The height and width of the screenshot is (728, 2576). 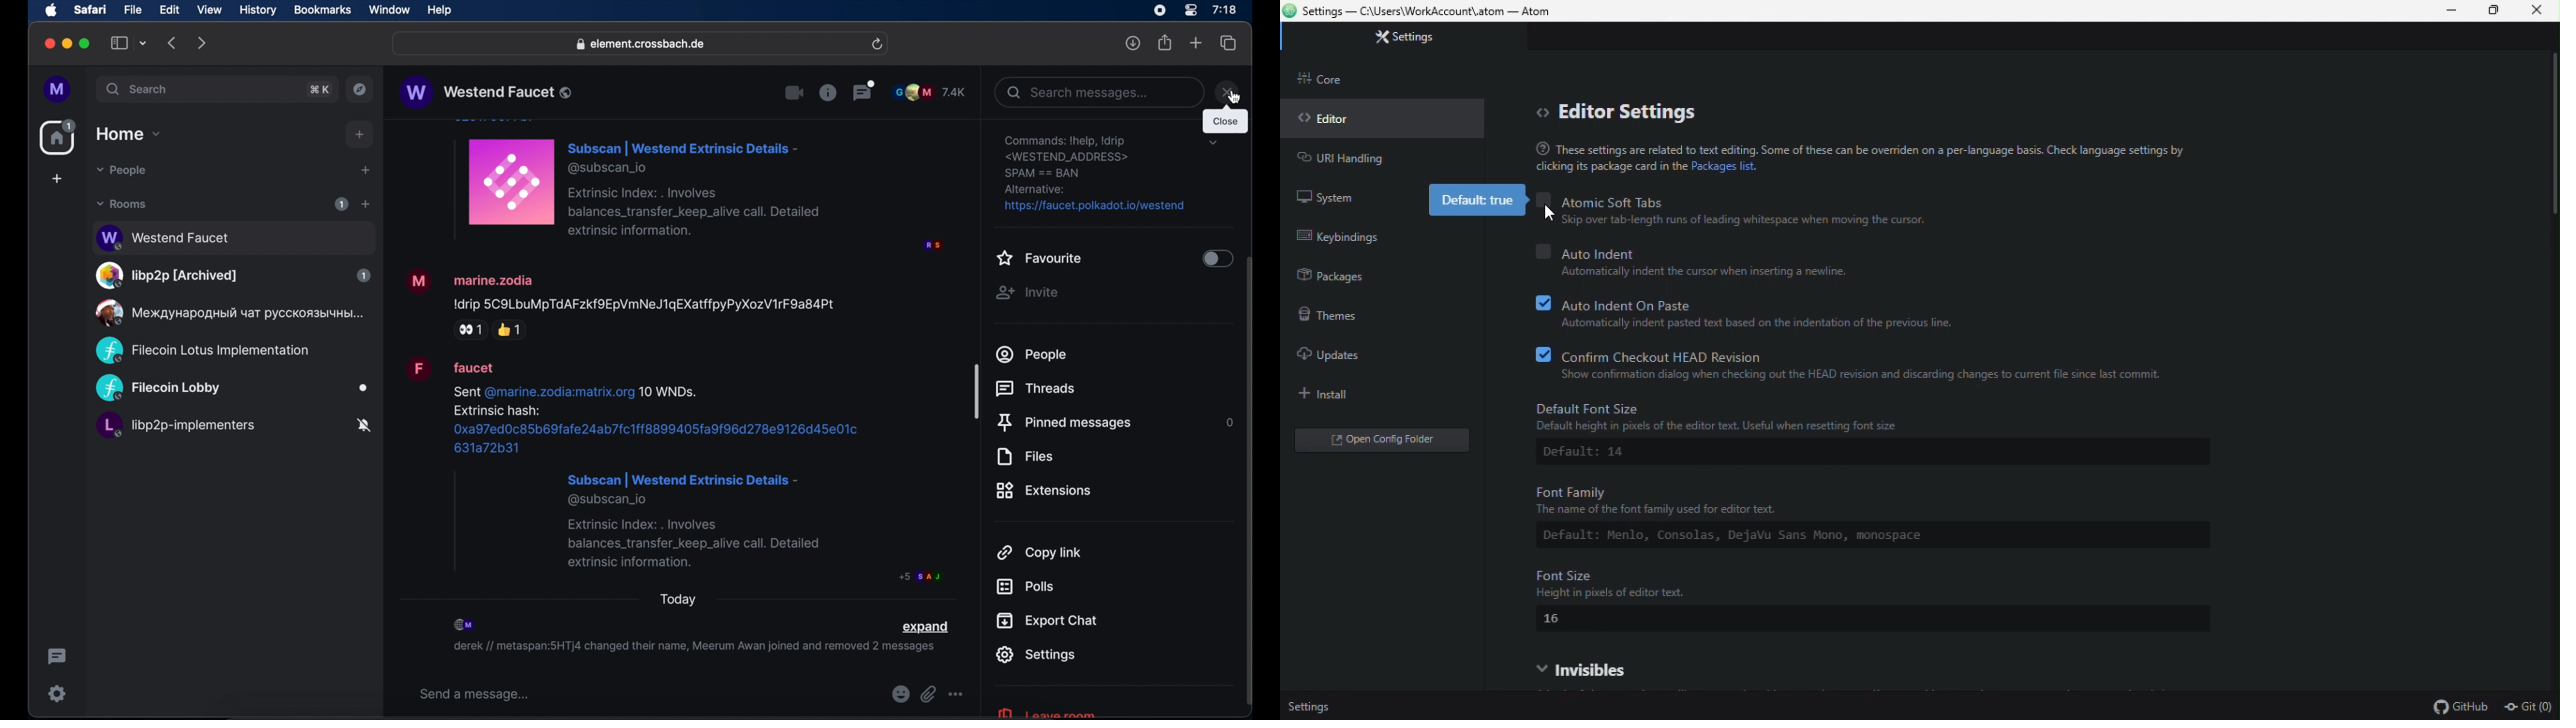 I want to click on explore public rooms, so click(x=360, y=89).